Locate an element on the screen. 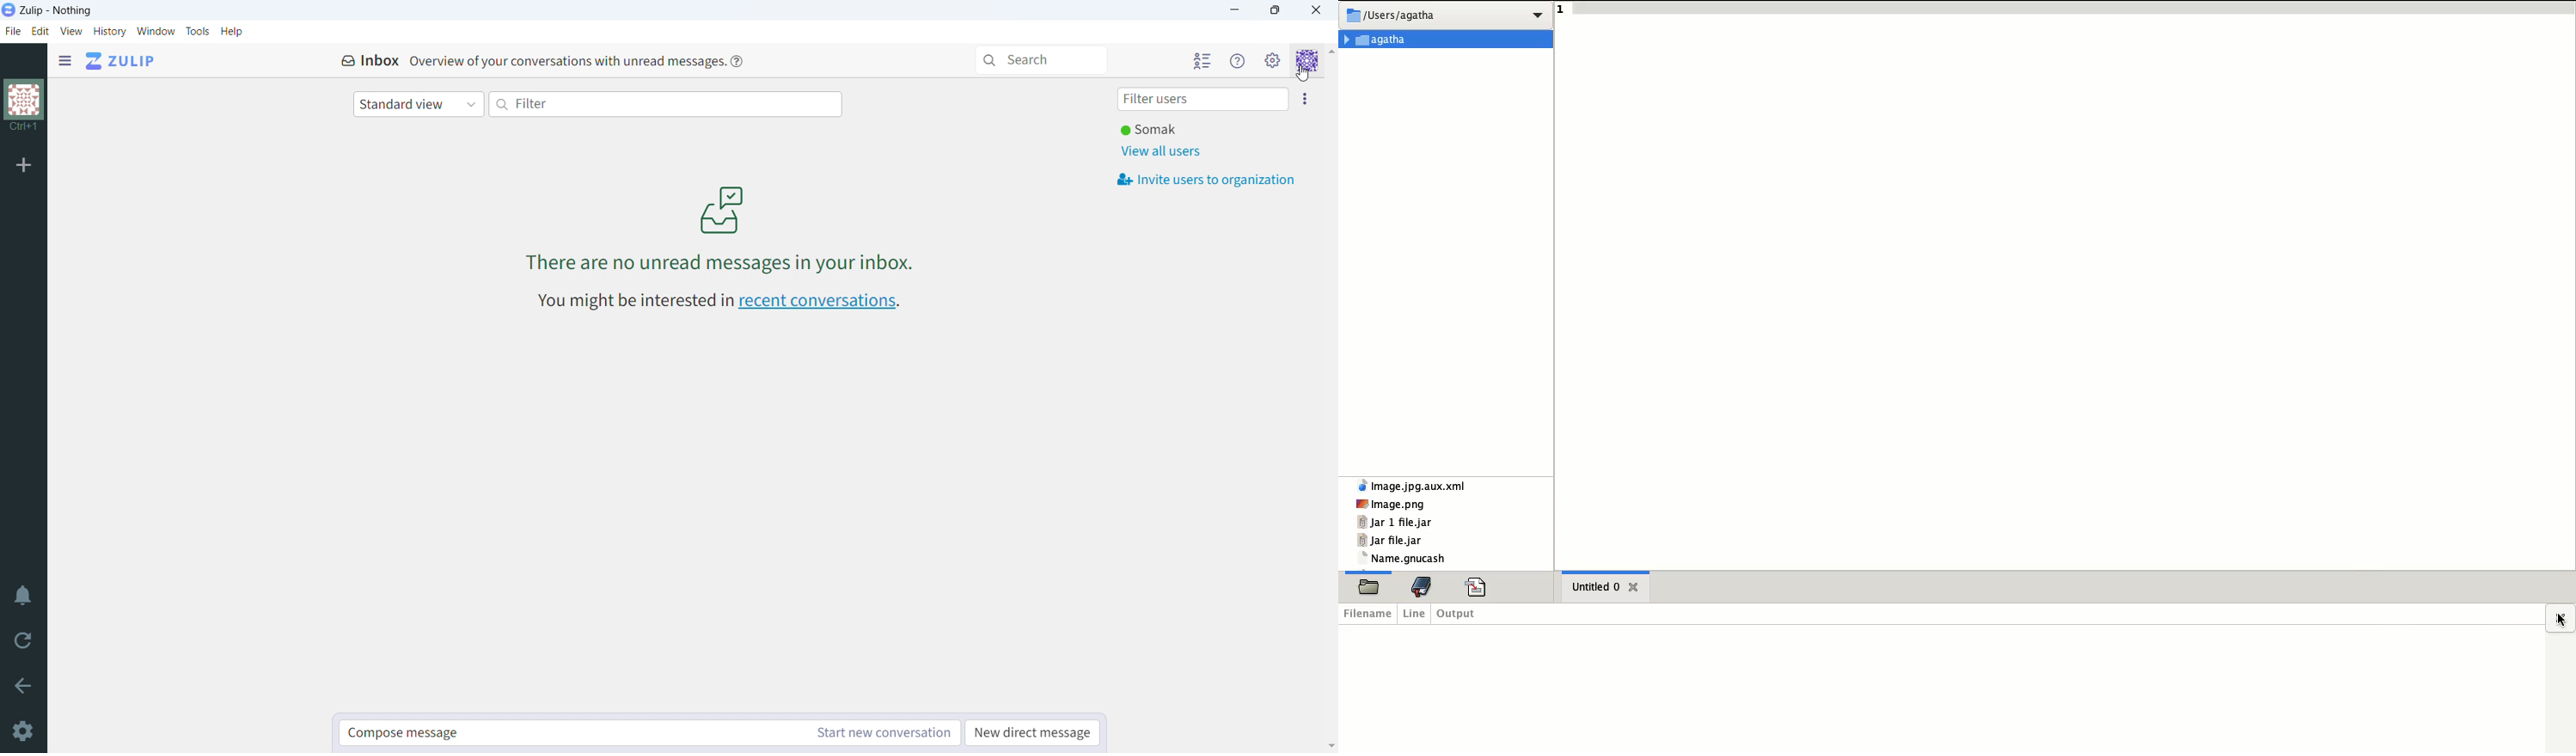 This screenshot has width=2576, height=756. recent conversations is located at coordinates (820, 303).